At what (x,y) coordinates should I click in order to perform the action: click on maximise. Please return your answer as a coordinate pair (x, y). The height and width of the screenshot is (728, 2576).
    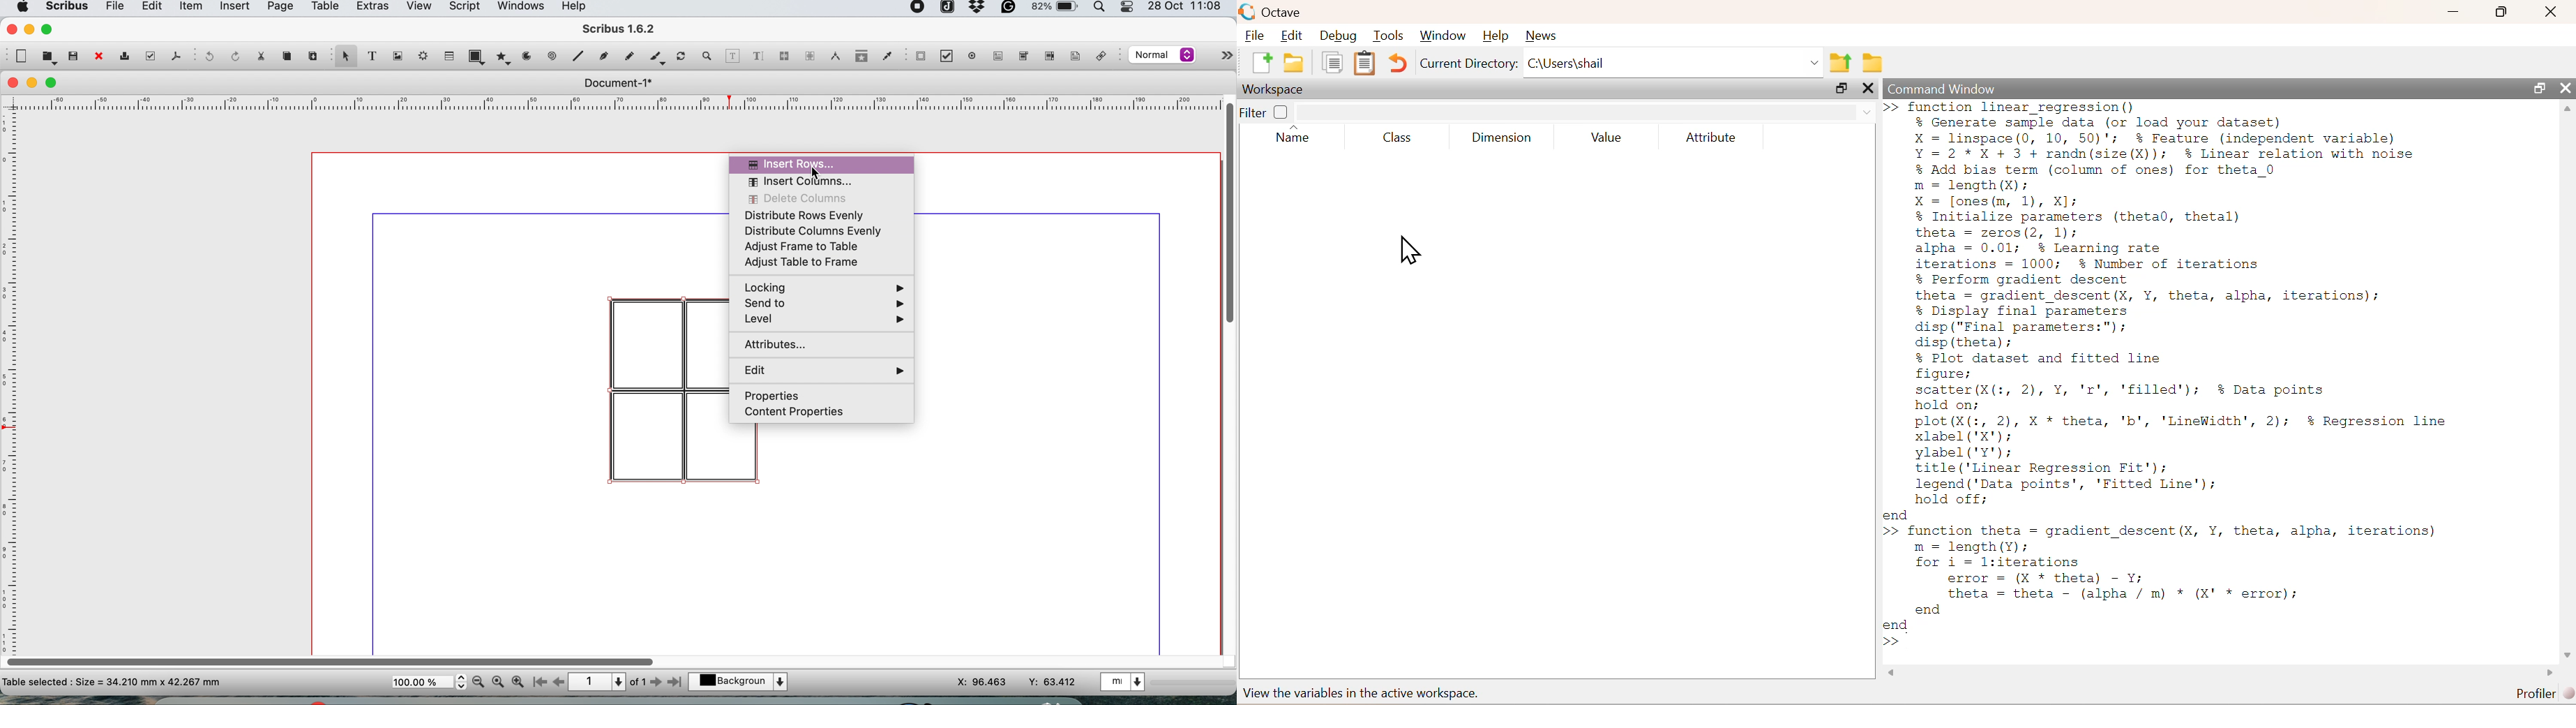
    Looking at the image, I should click on (49, 29).